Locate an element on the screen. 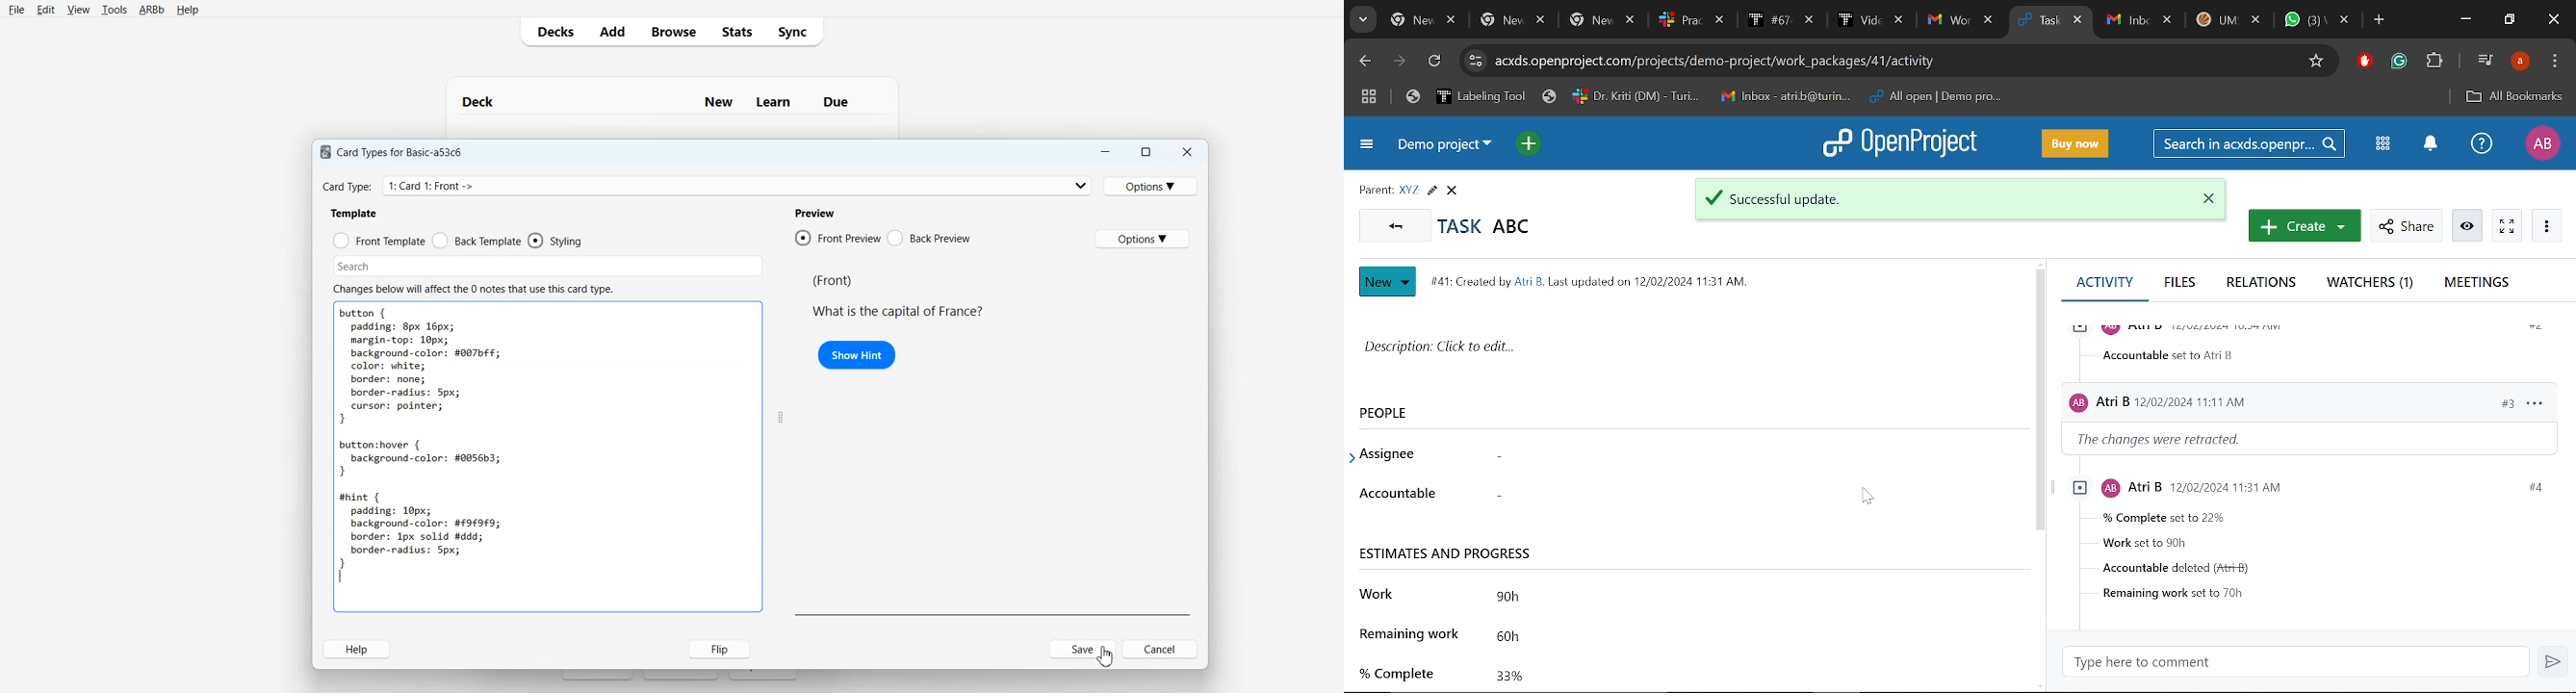 This screenshot has height=700, width=2576. Browse is located at coordinates (673, 31).